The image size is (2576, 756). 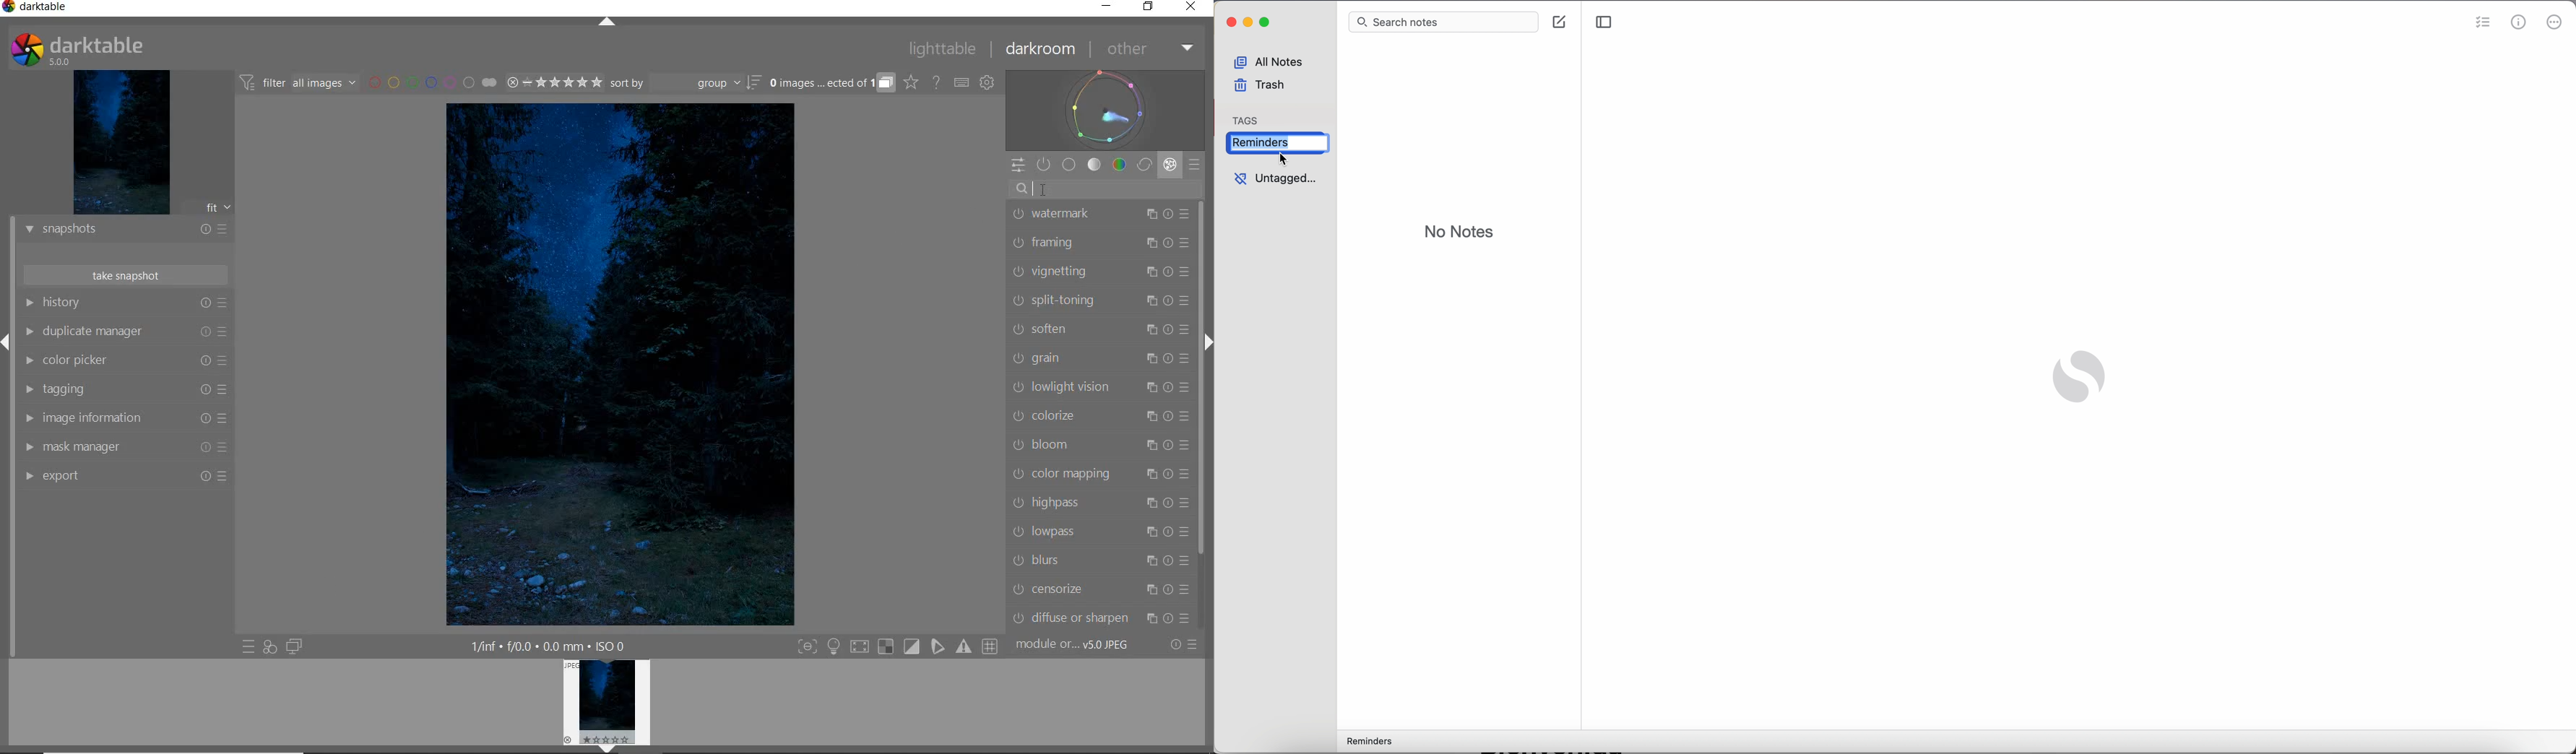 I want to click on FILTER BY IMAGE COLOR LABEL, so click(x=433, y=84).